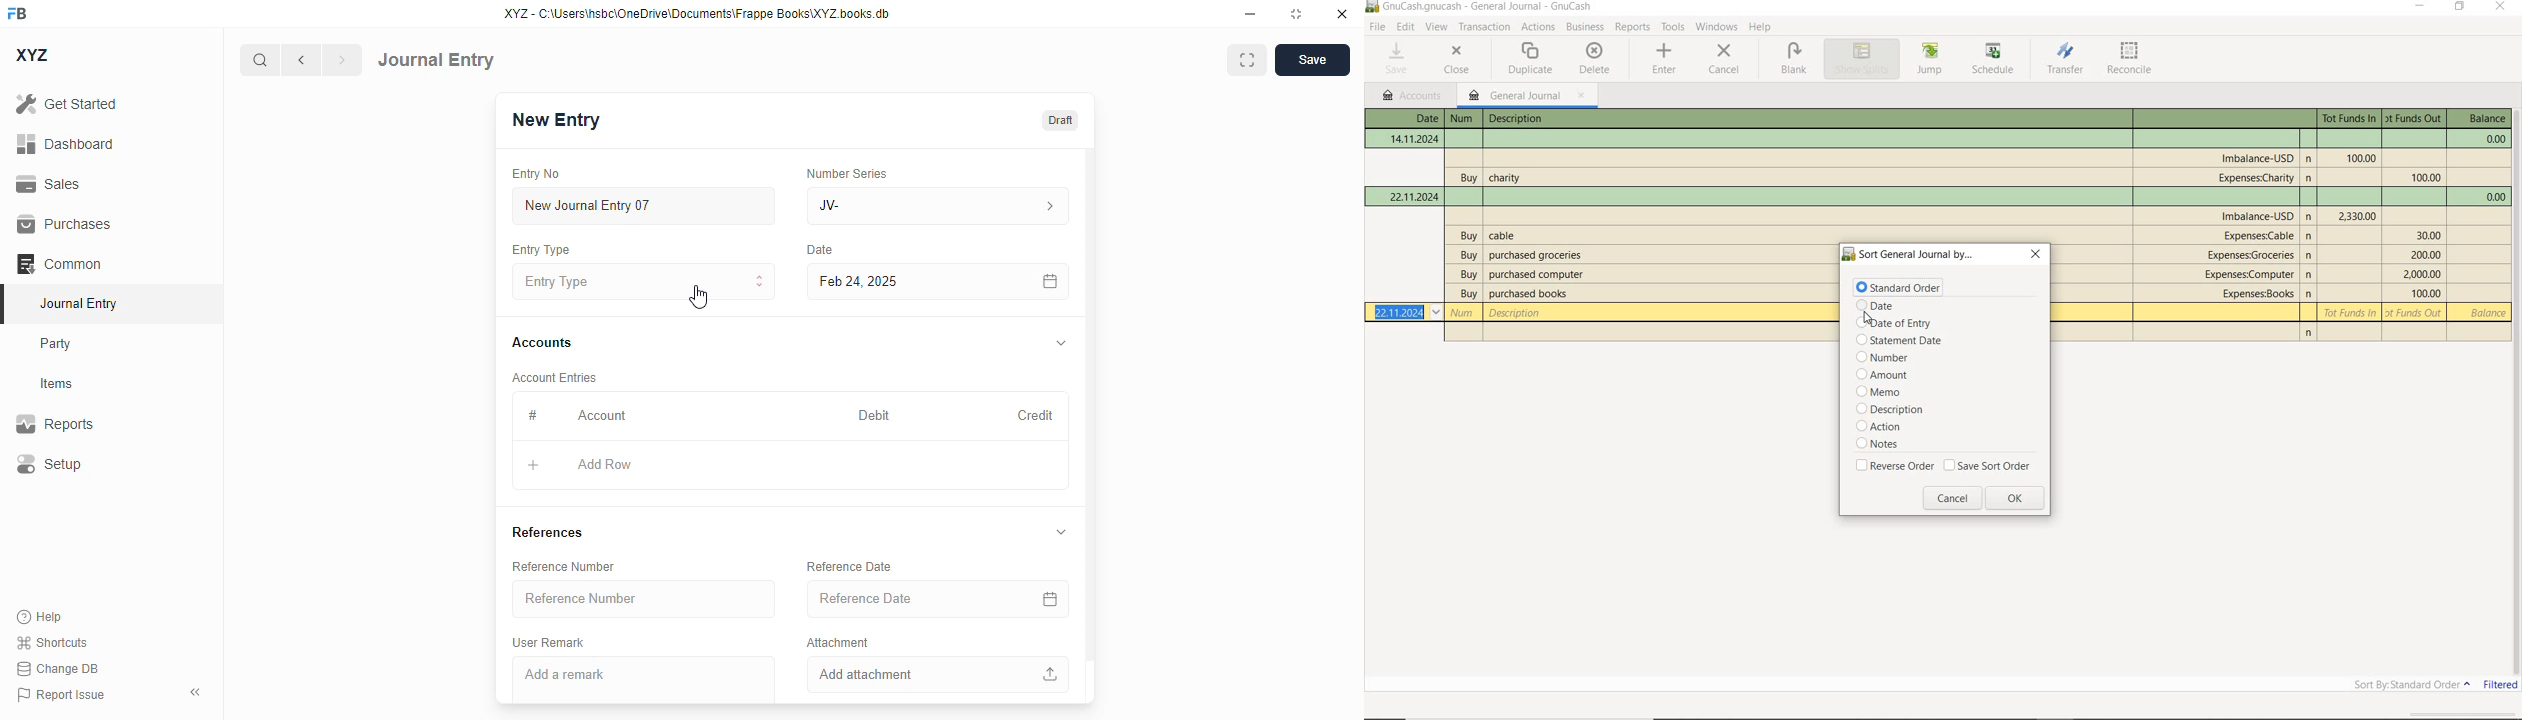  Describe the element at coordinates (937, 675) in the screenshot. I see `add attachment` at that location.